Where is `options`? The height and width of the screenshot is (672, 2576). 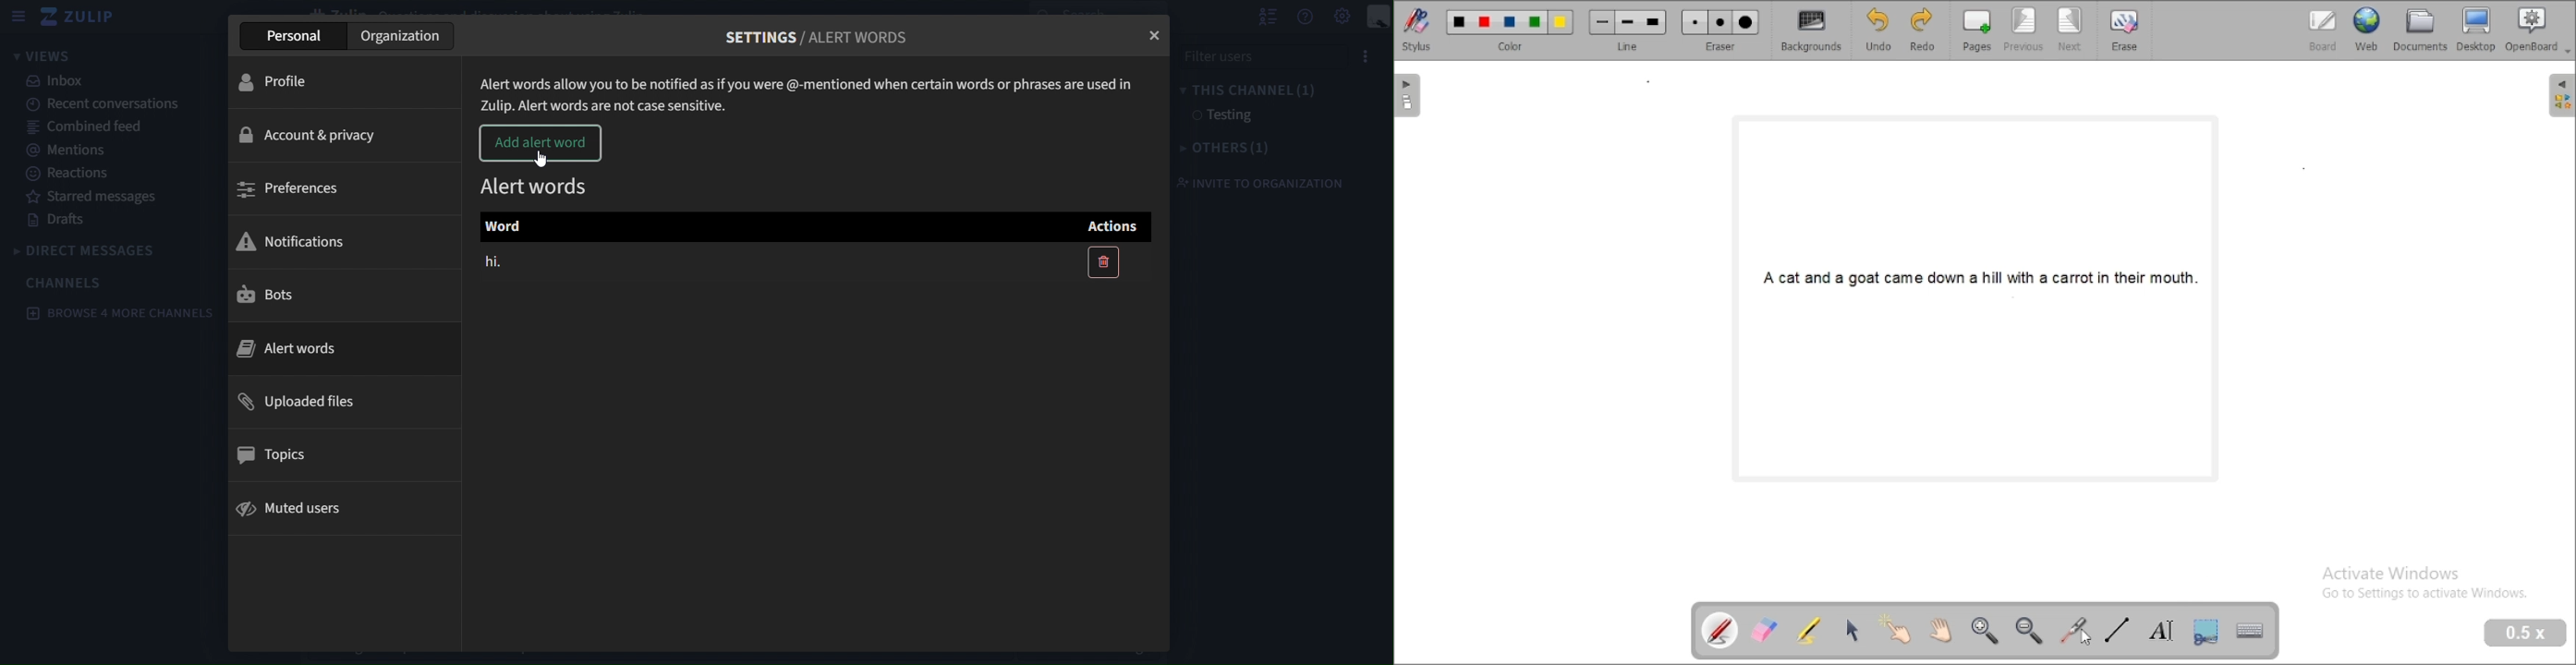
options is located at coordinates (1367, 54).